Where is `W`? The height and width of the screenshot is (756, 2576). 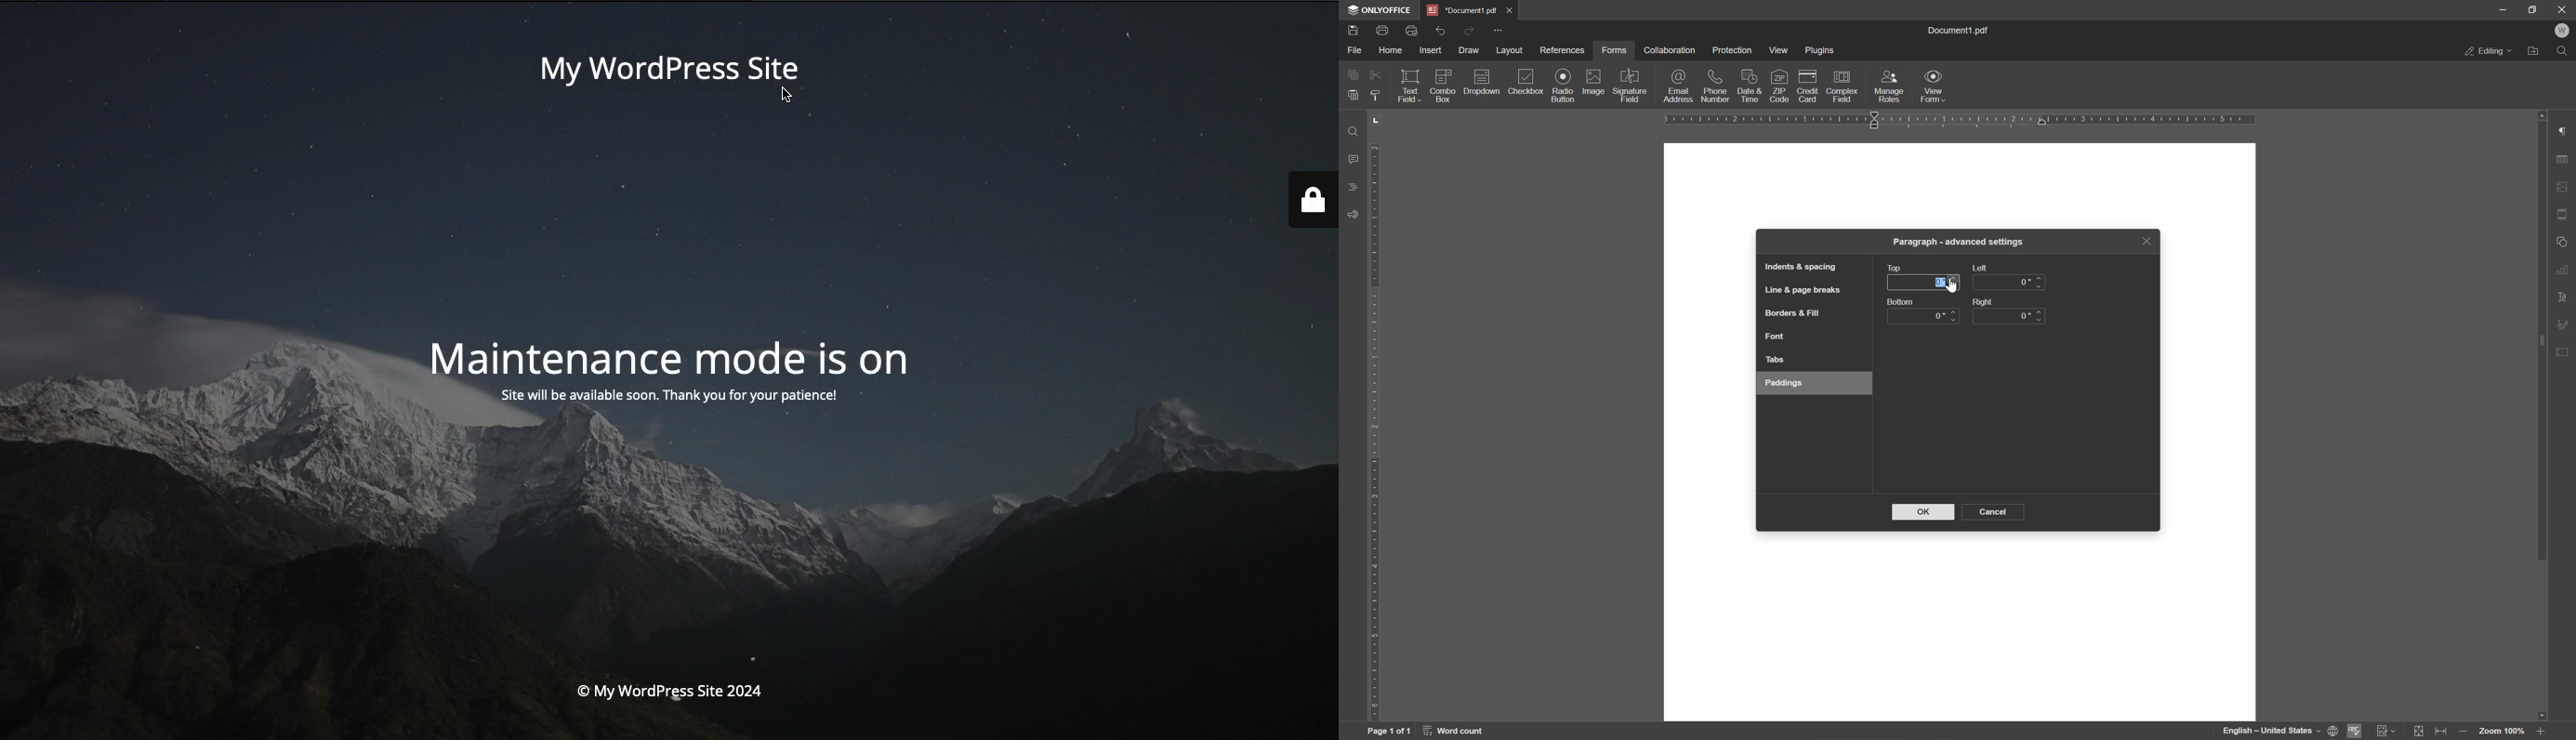
W is located at coordinates (2564, 31).